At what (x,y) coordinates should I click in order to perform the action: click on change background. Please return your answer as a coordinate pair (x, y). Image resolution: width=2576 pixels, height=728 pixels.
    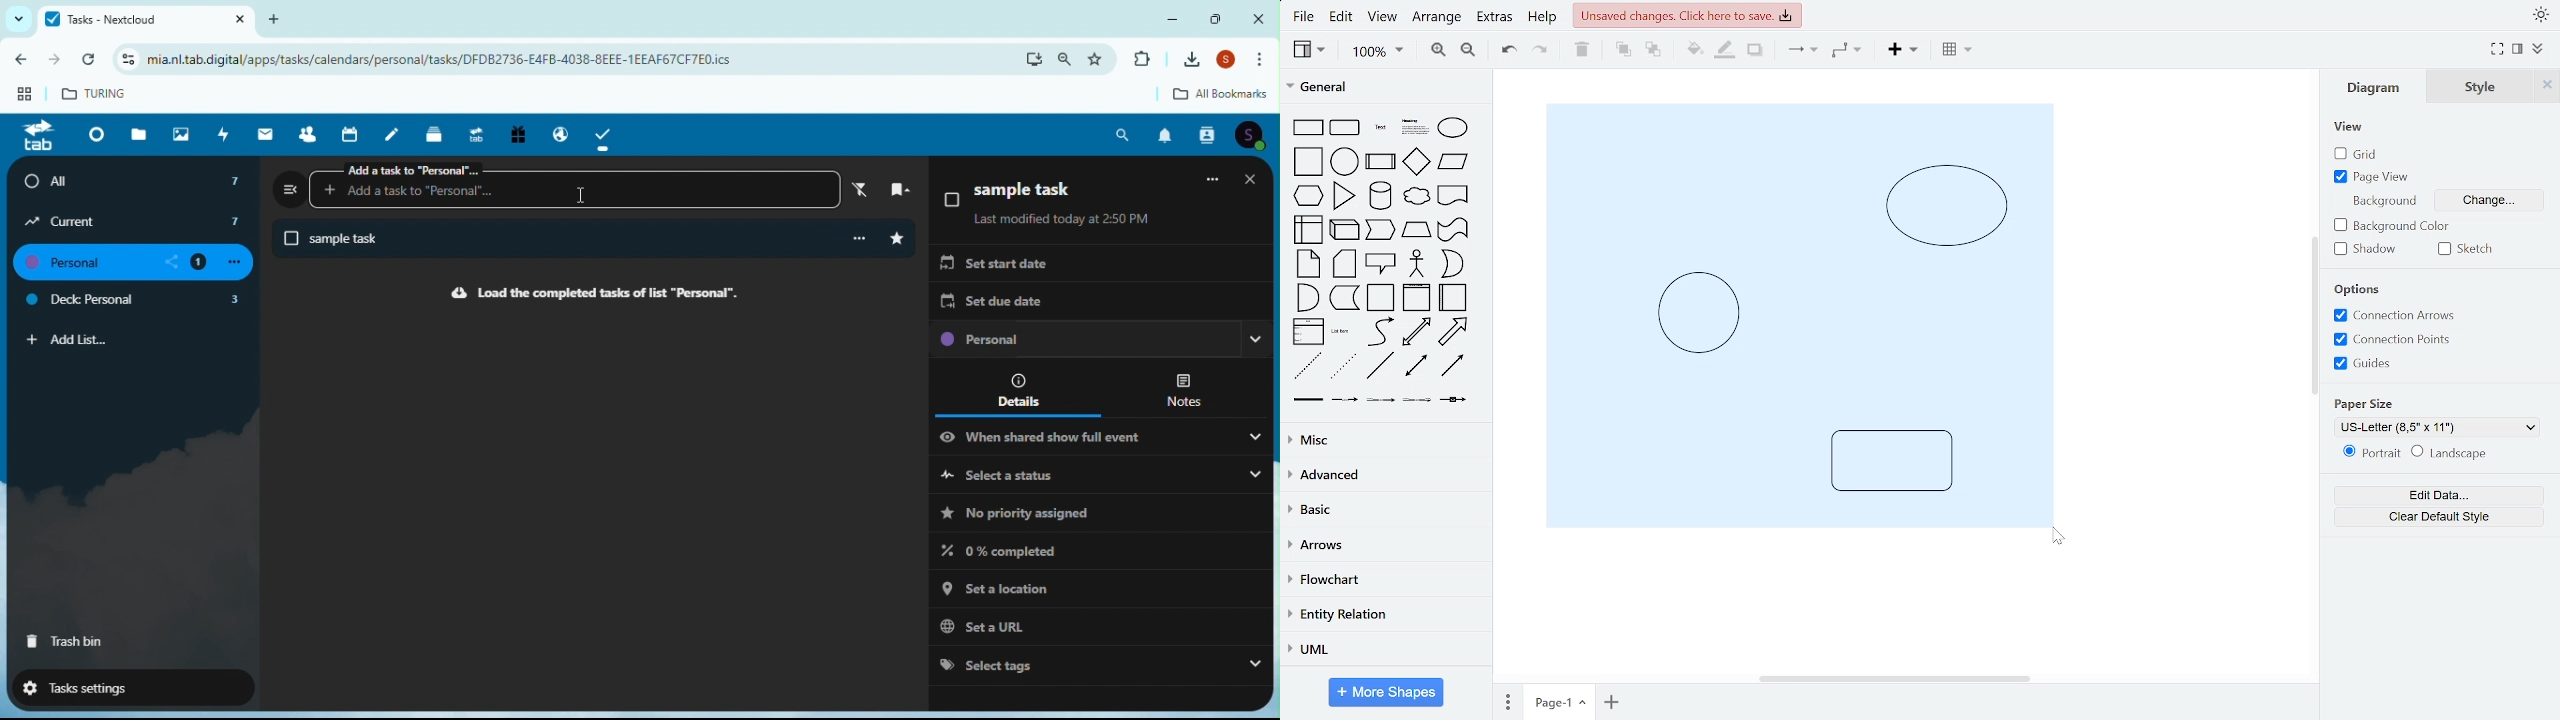
    Looking at the image, I should click on (2491, 198).